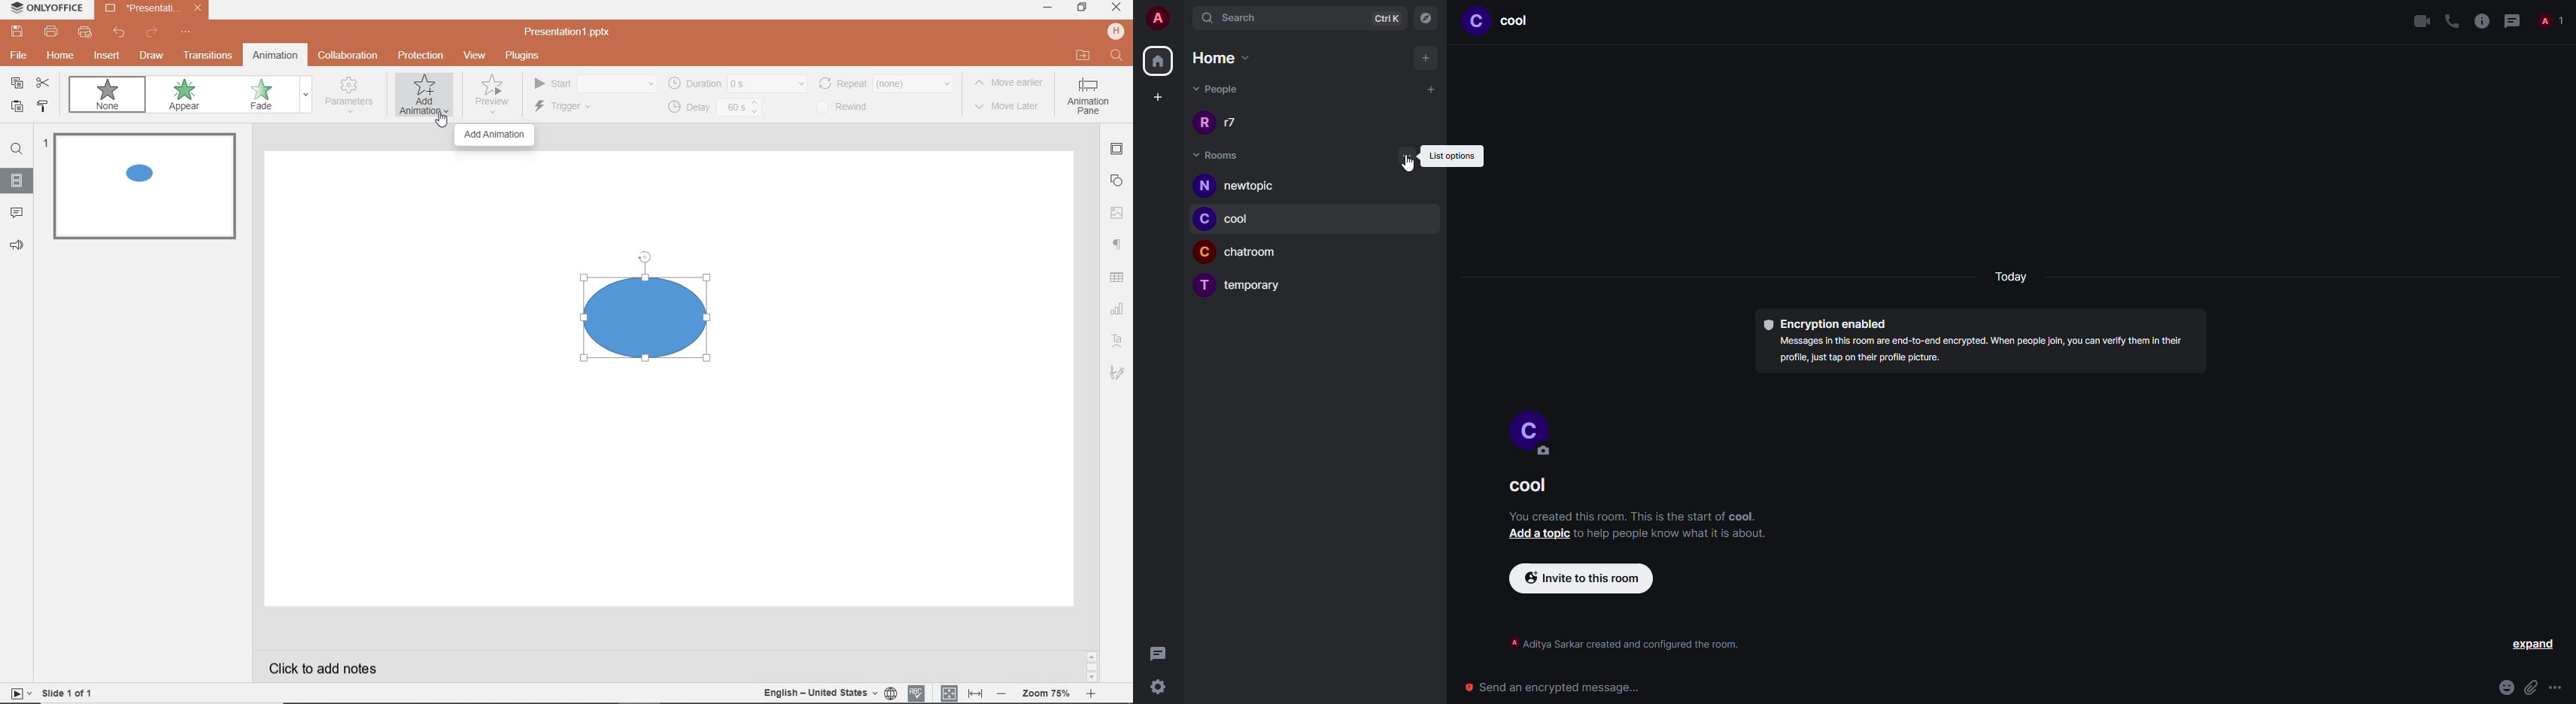  I want to click on voice call, so click(2451, 20).